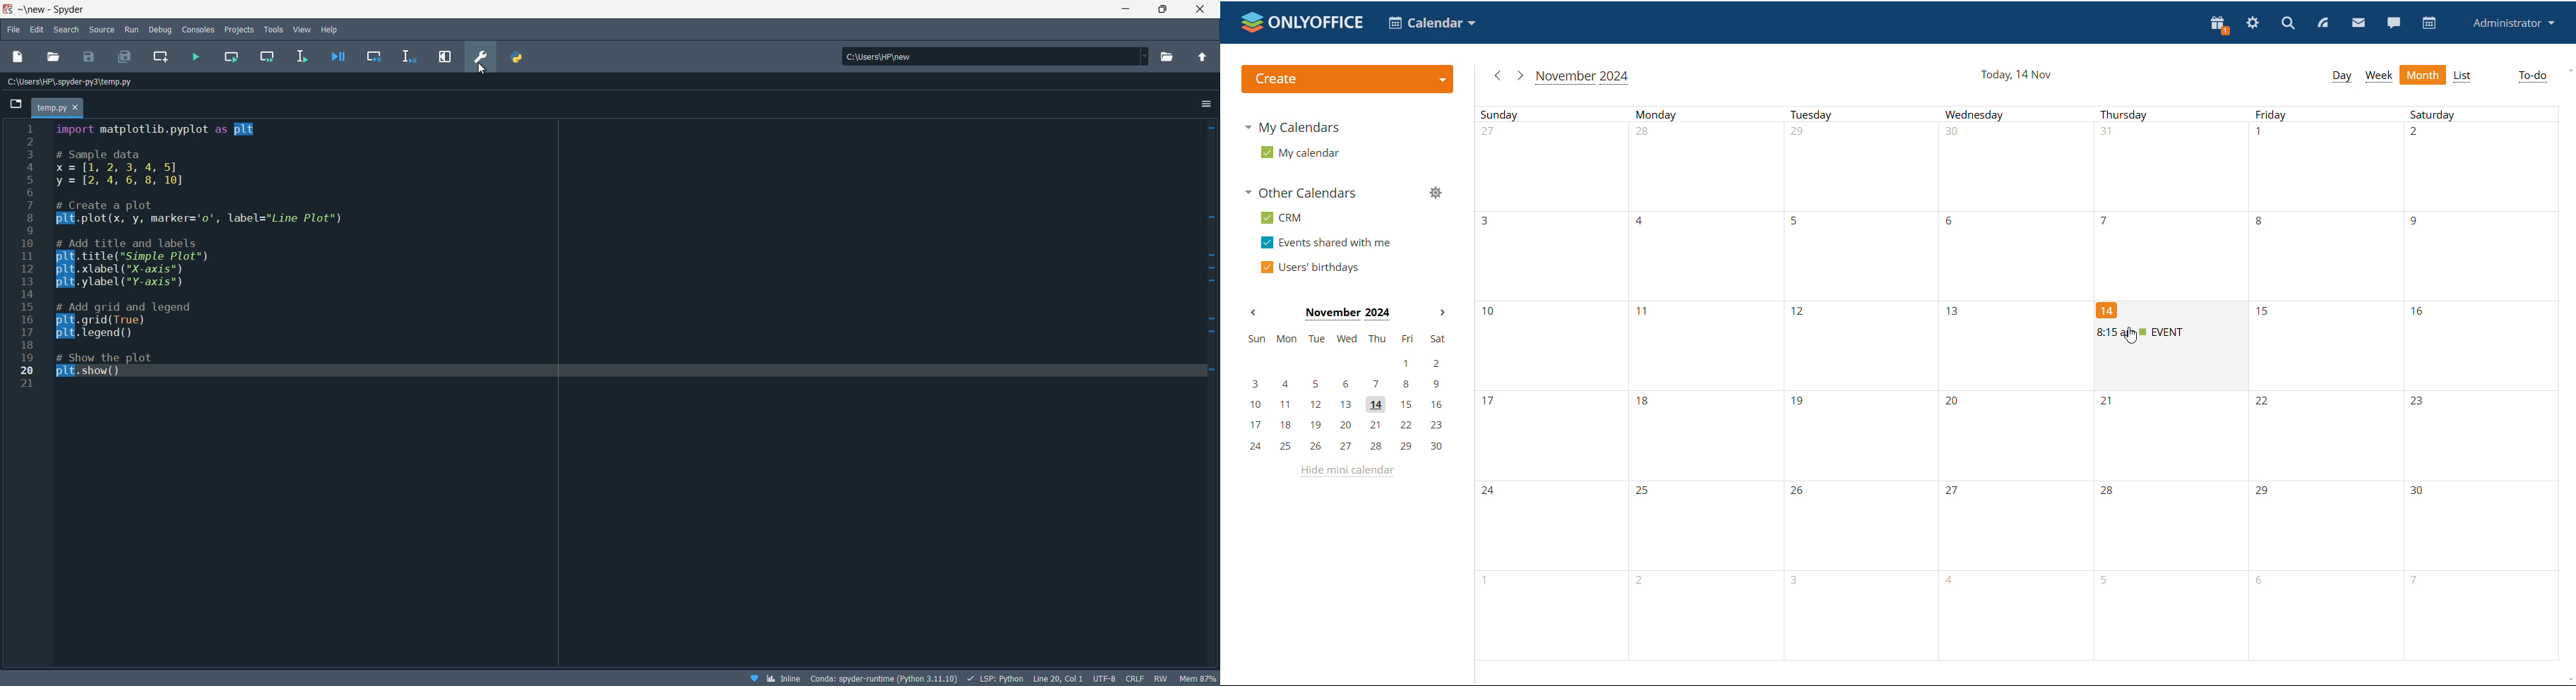 Image resolution: width=2576 pixels, height=700 pixels. What do you see at coordinates (132, 30) in the screenshot?
I see `run` at bounding box center [132, 30].